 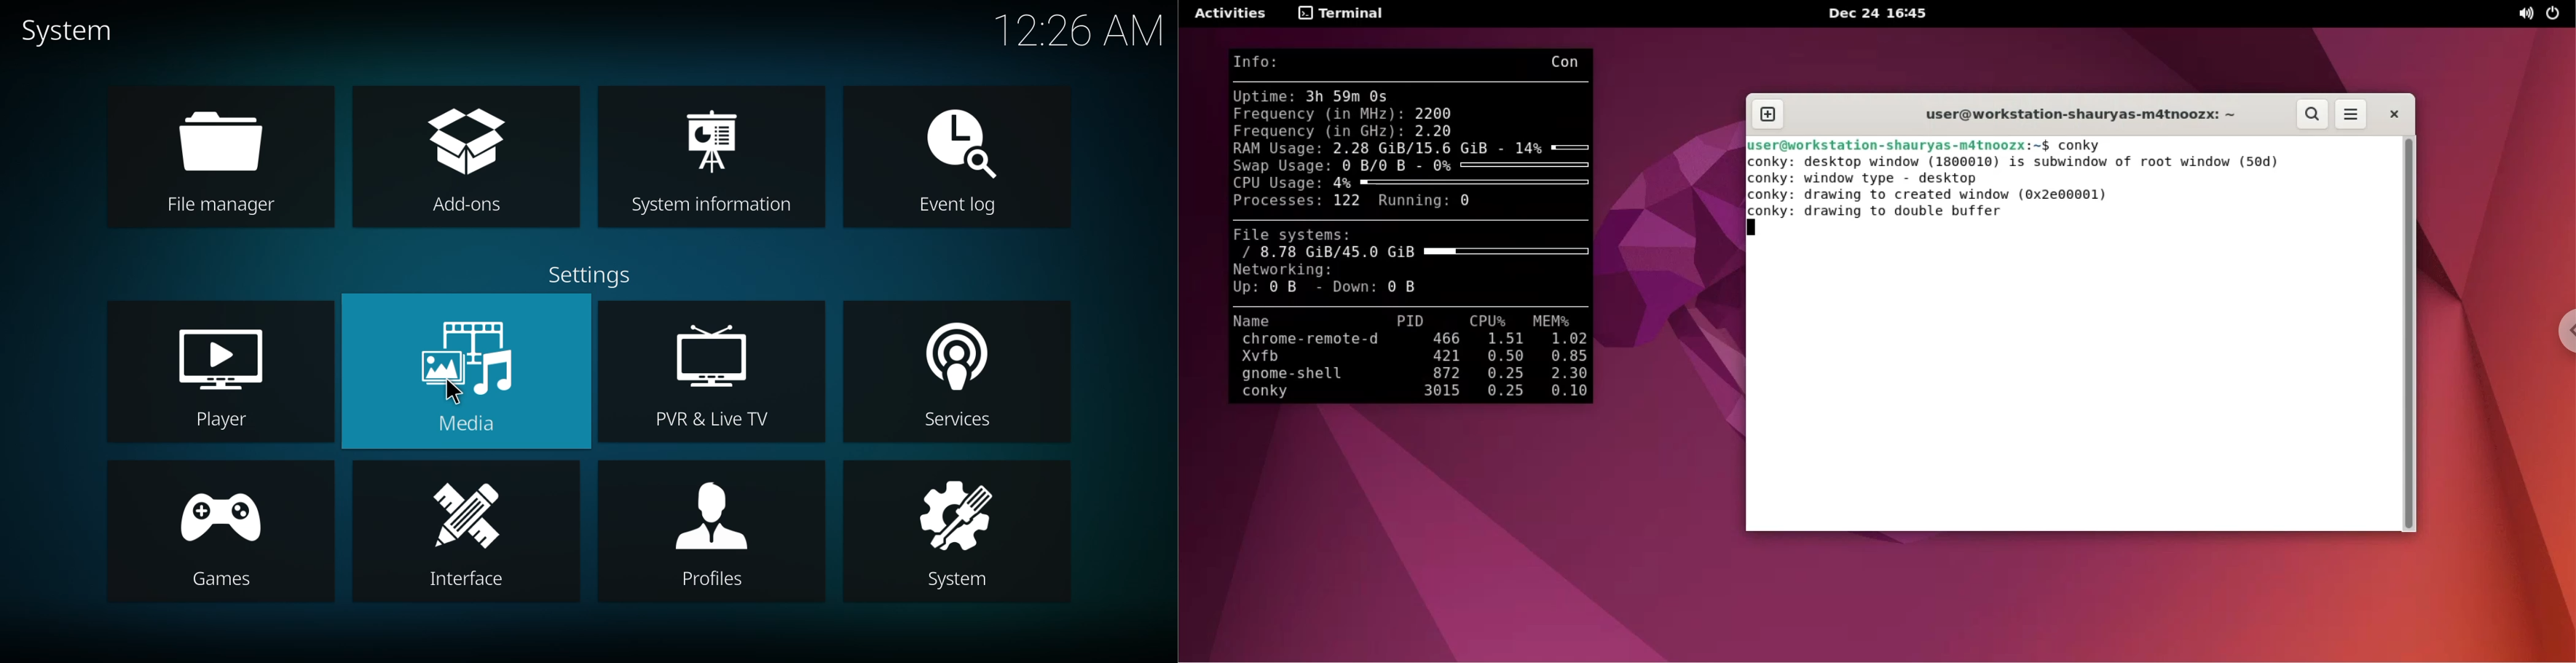 I want to click on pvr & live tv, so click(x=717, y=374).